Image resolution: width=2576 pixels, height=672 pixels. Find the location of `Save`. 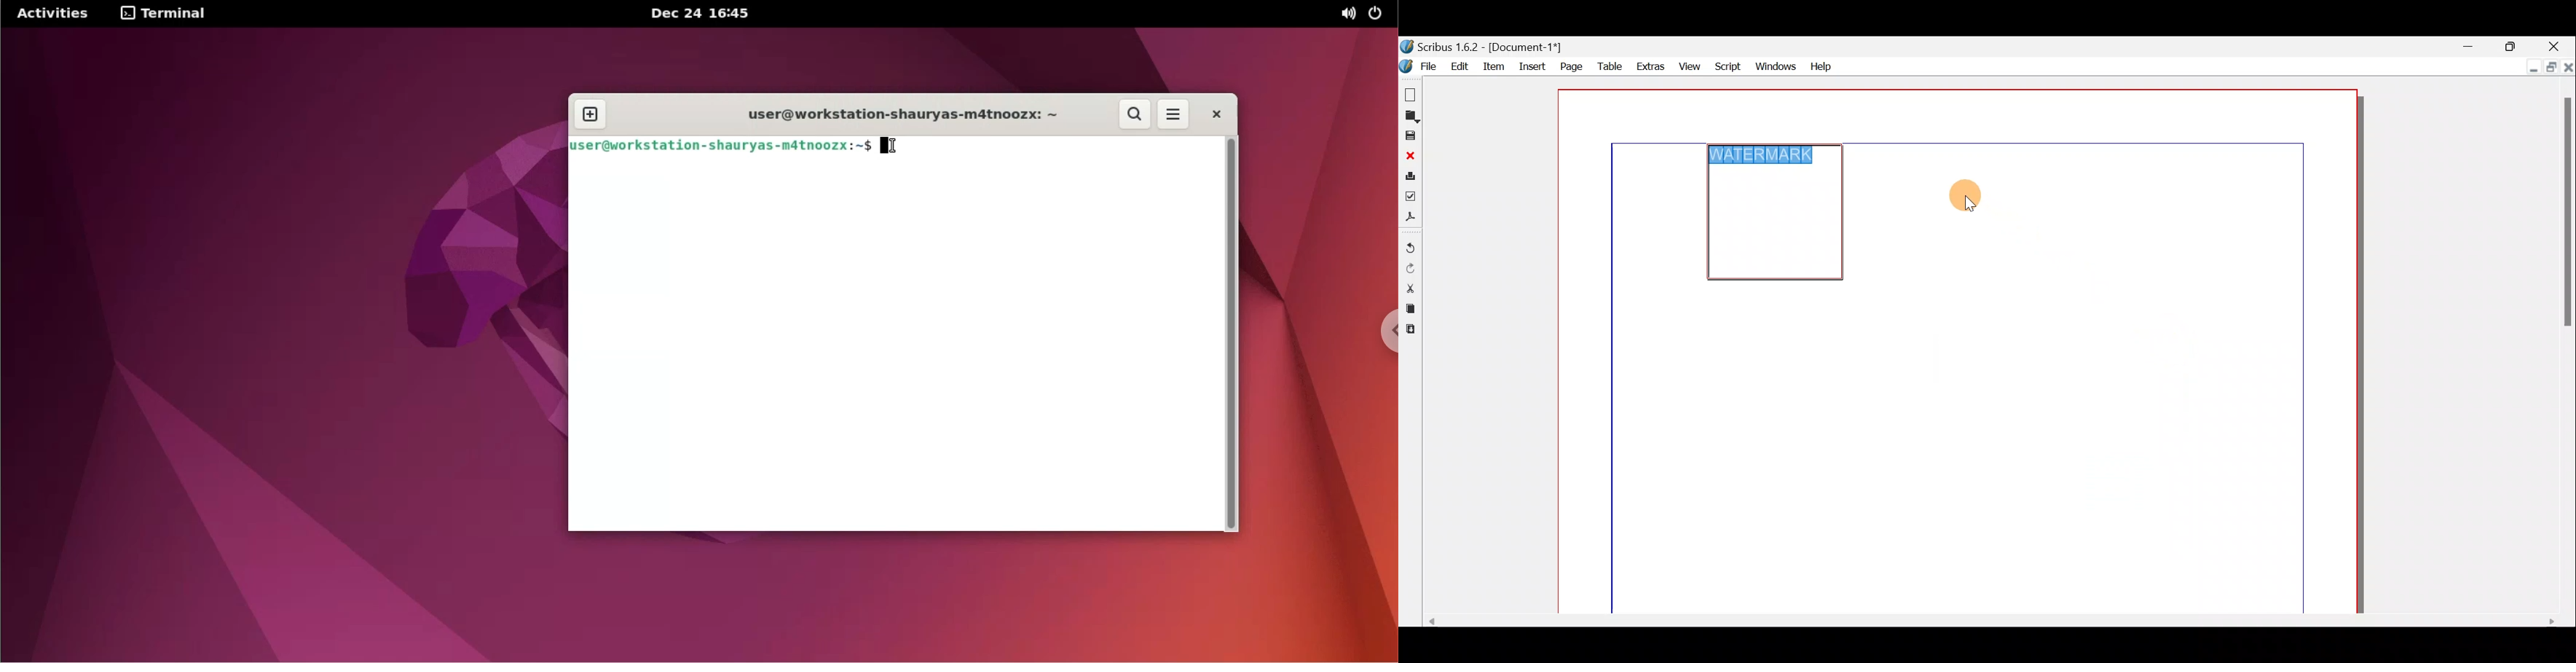

Save is located at coordinates (1409, 136).